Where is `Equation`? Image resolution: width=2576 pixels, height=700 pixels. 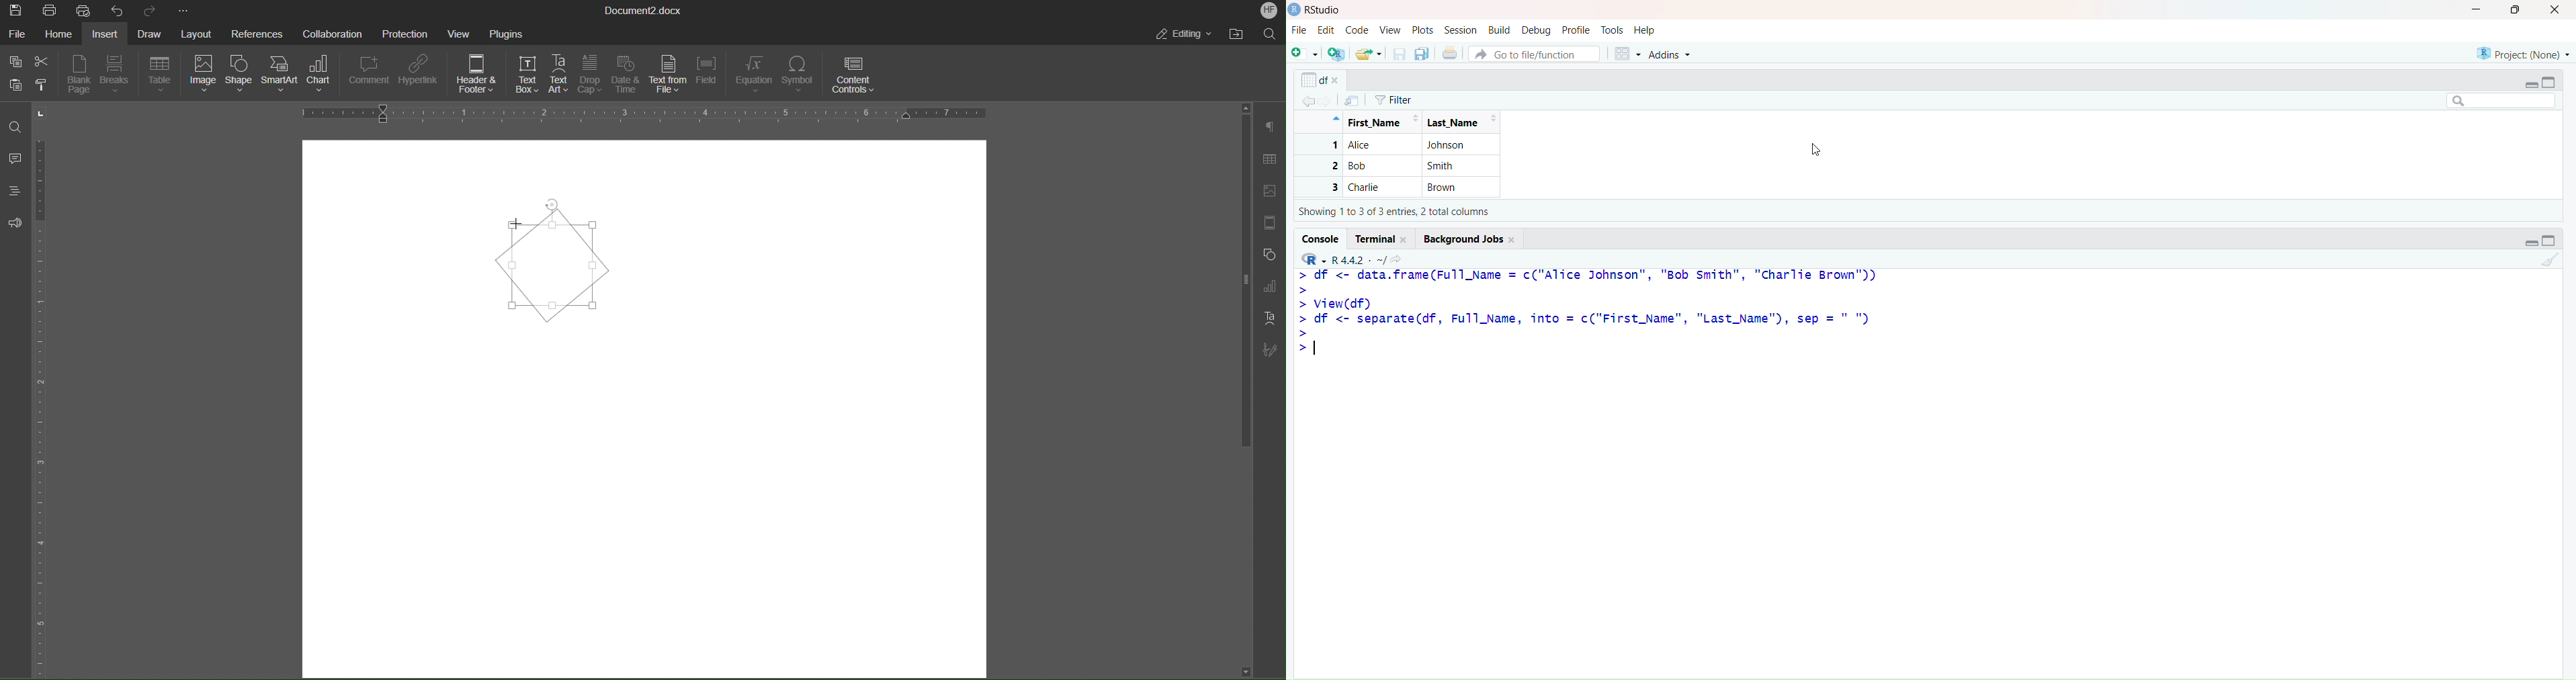 Equation is located at coordinates (754, 74).